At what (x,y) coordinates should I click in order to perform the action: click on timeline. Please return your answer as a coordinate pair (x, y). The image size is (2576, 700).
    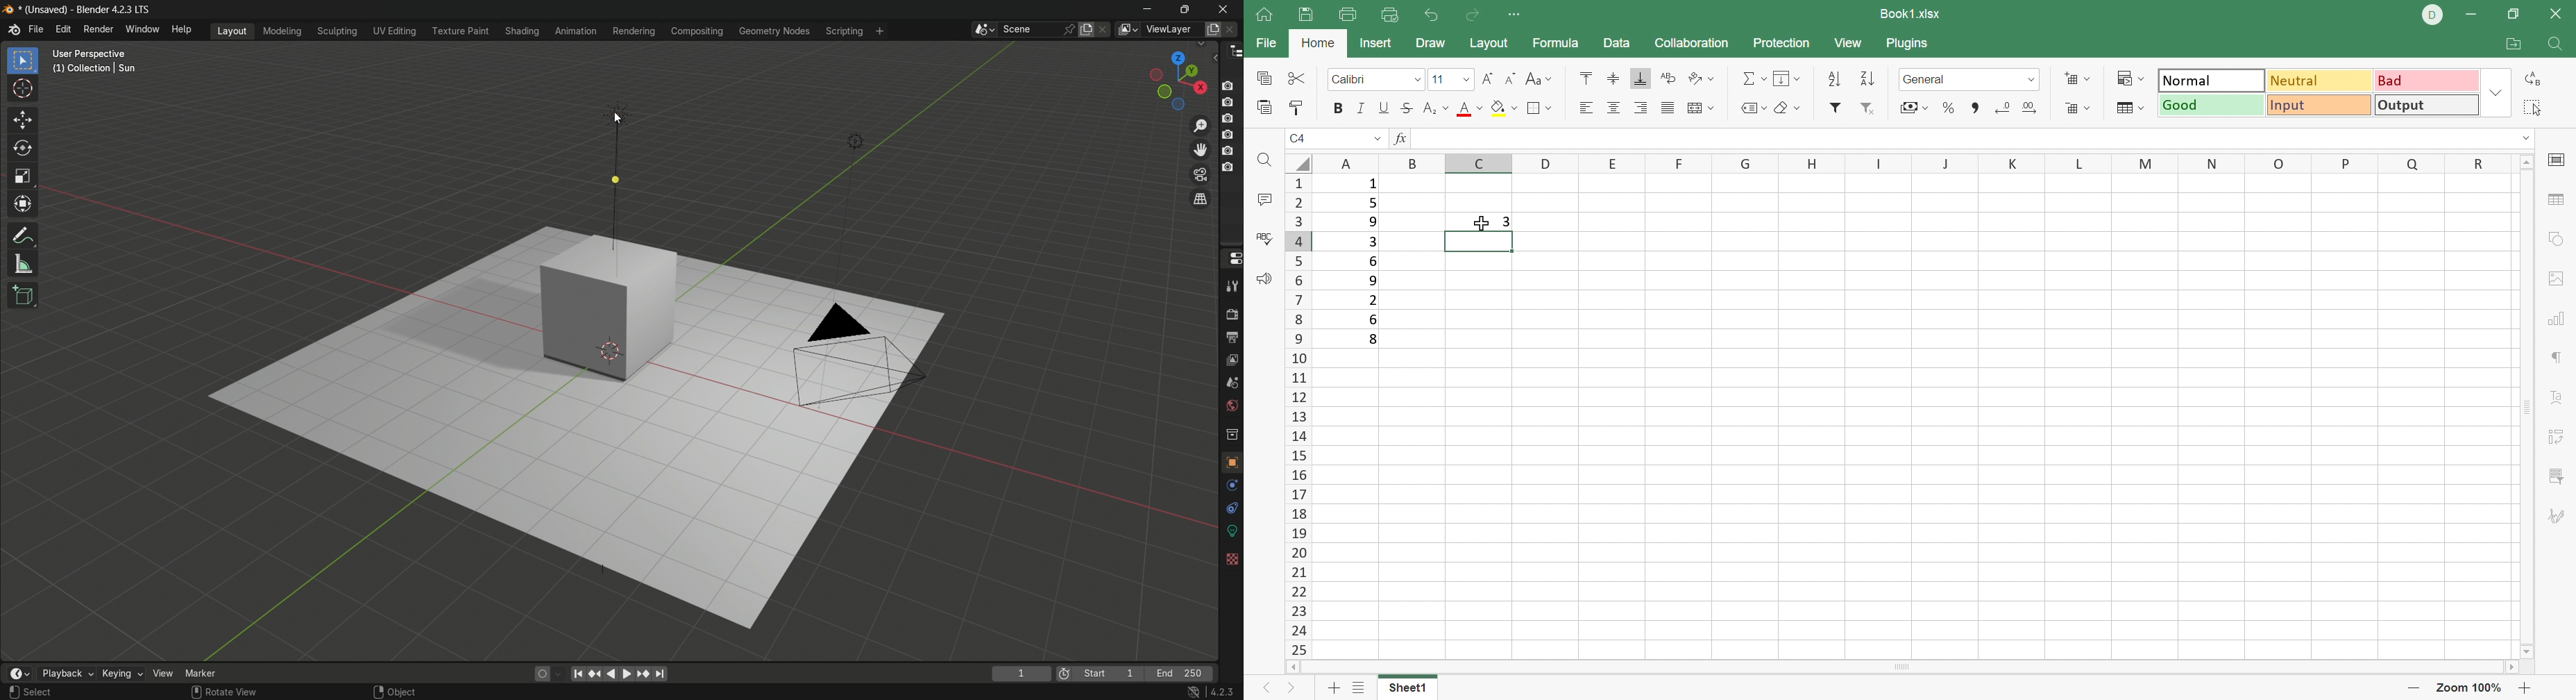
    Looking at the image, I should click on (20, 673).